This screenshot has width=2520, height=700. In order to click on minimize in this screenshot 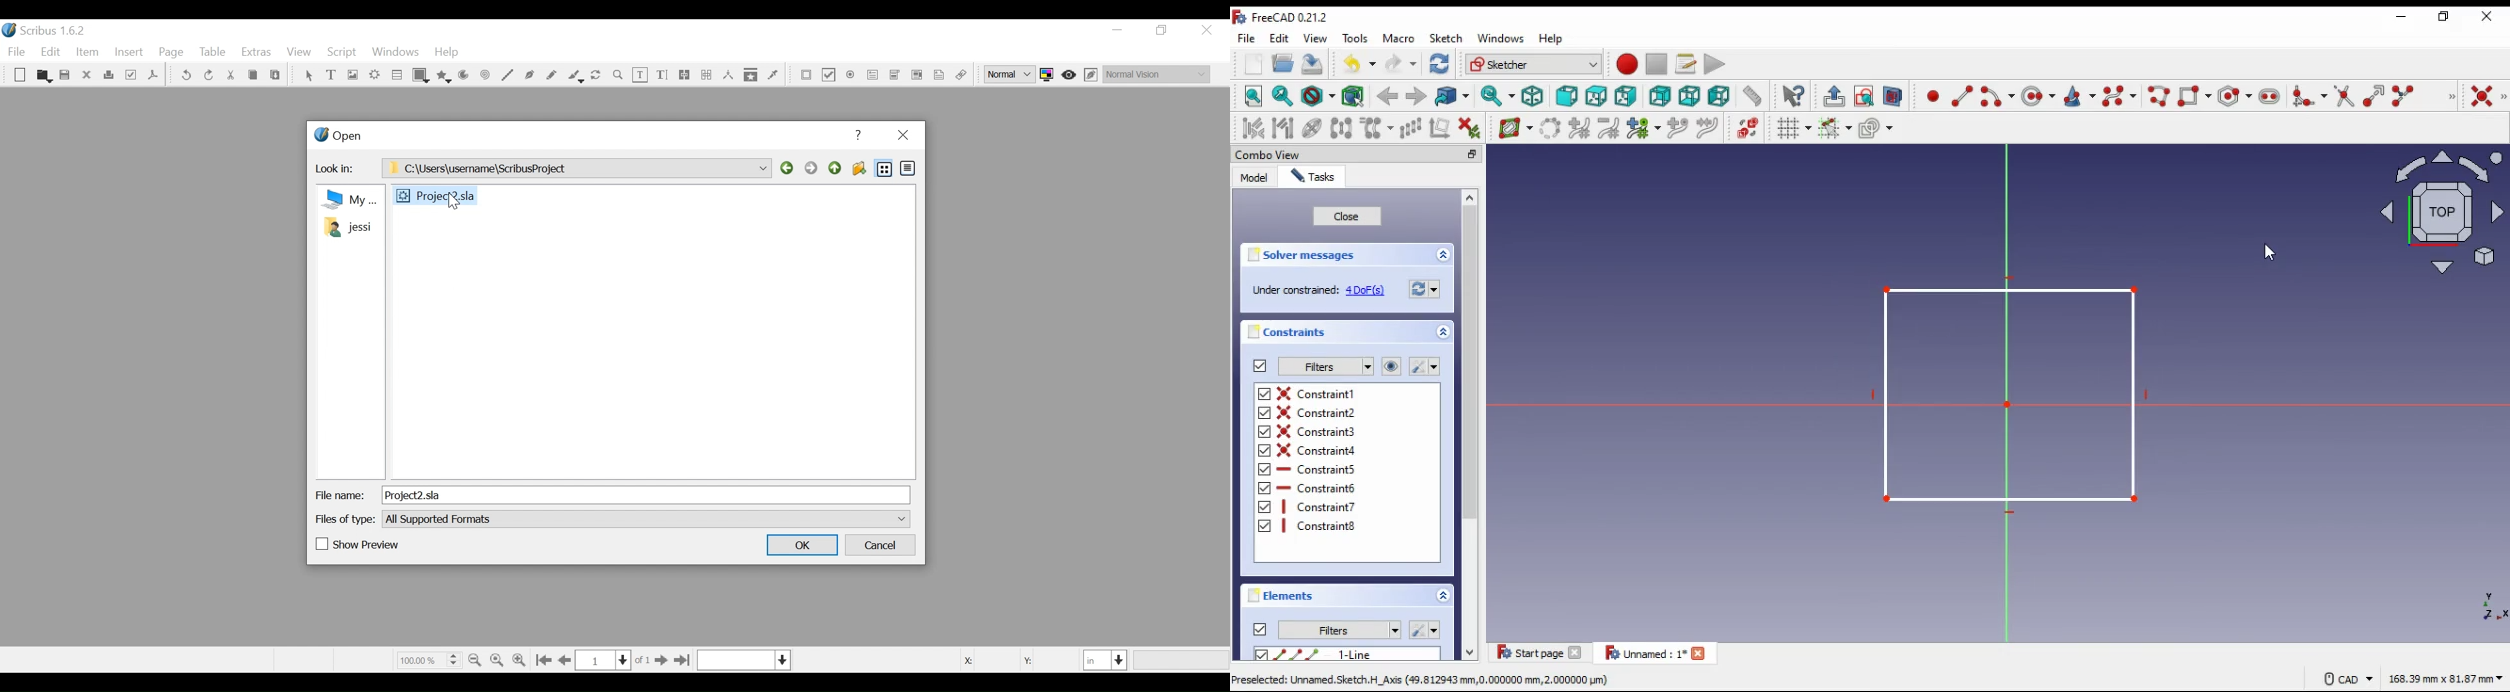, I will do `click(1472, 154)`.